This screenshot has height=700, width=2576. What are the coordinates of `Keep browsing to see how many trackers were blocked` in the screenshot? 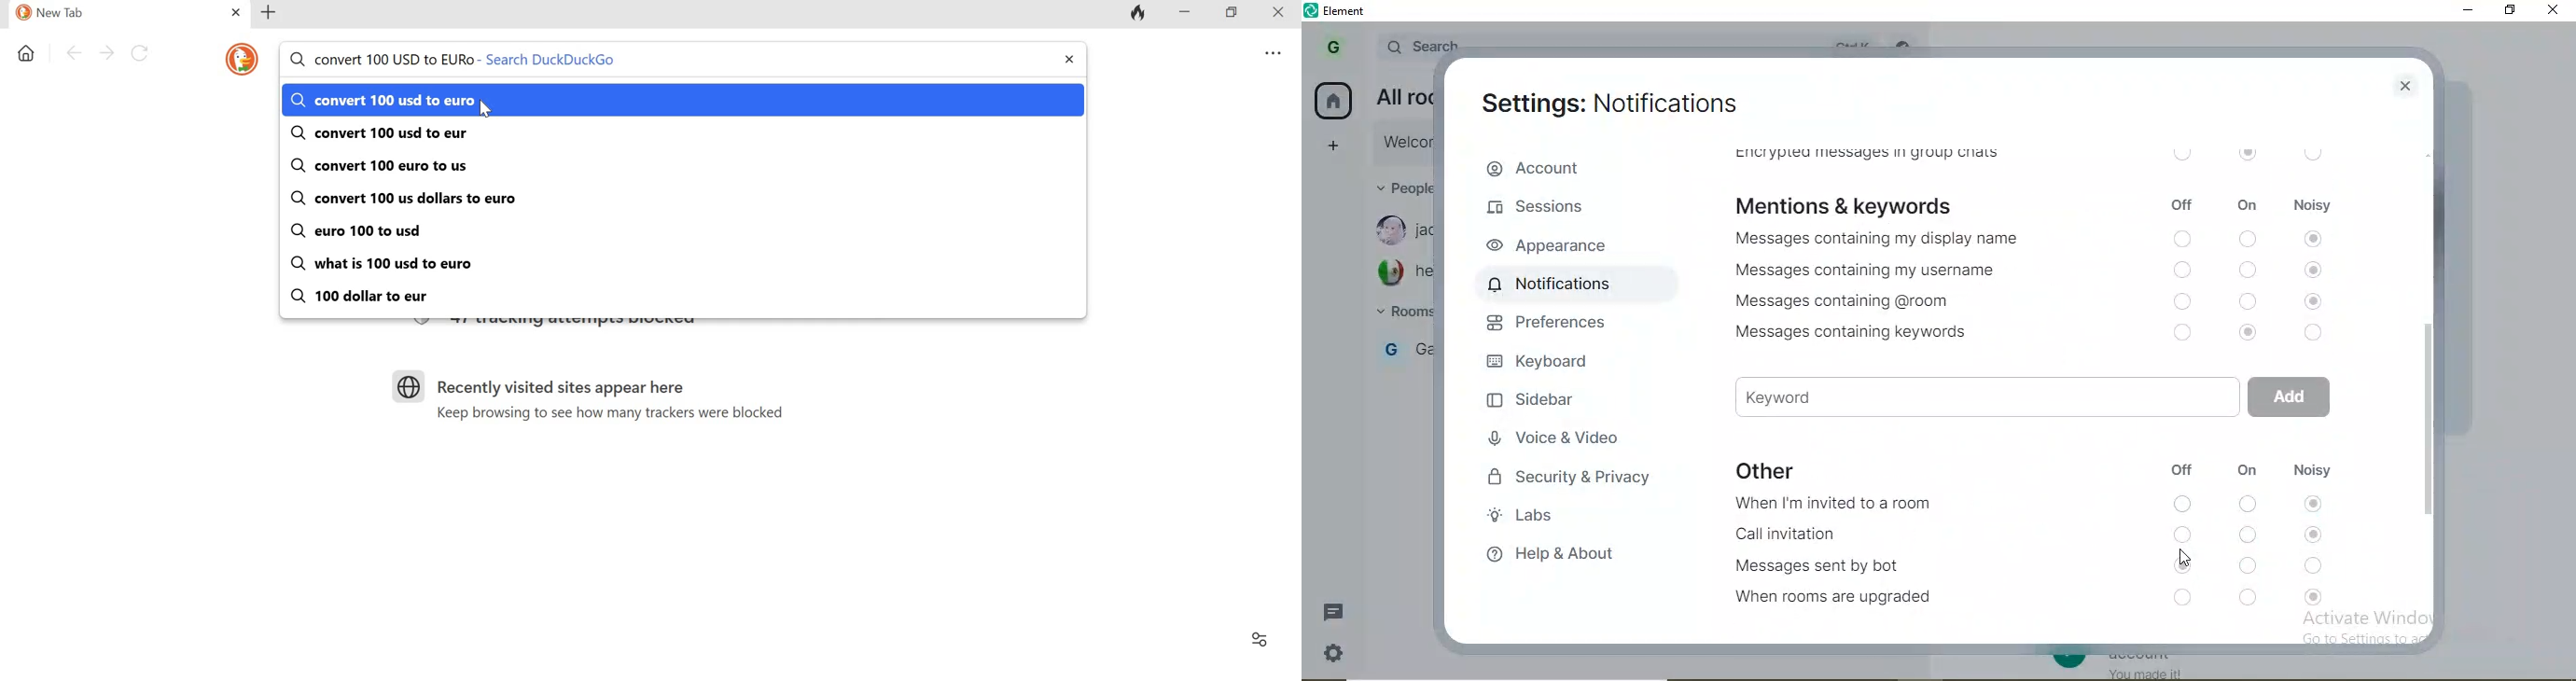 It's located at (603, 414).